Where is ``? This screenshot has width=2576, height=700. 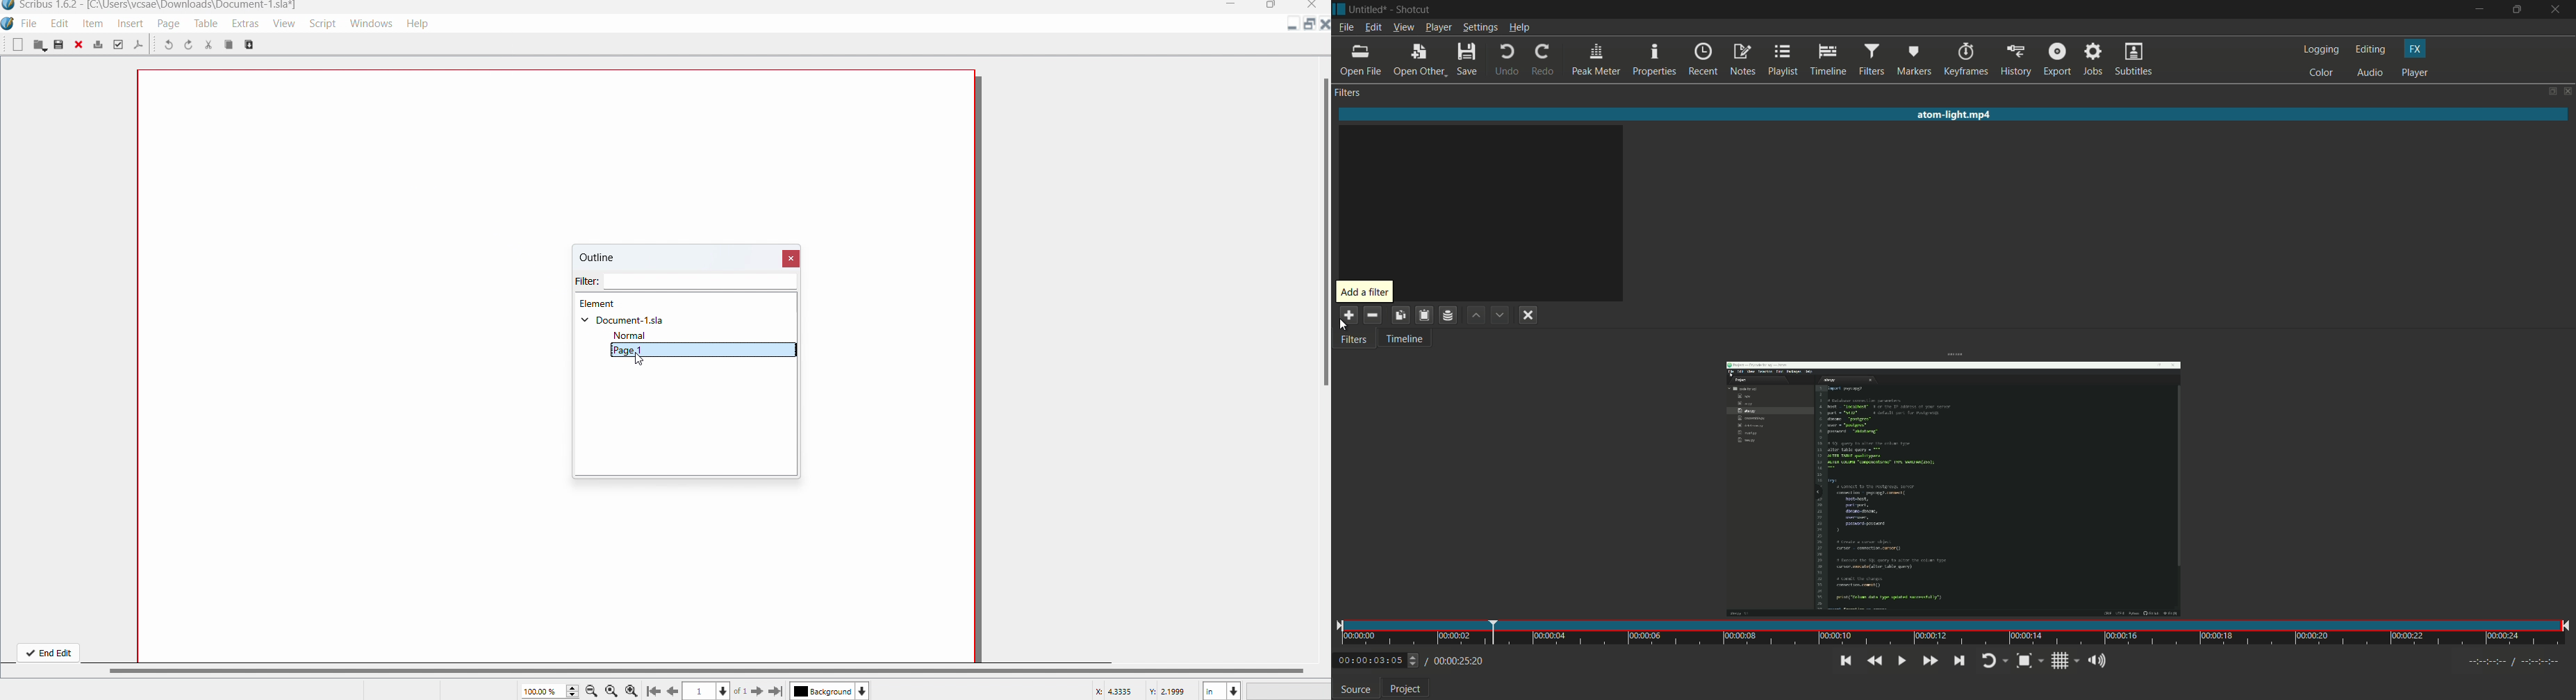
 is located at coordinates (39, 45).